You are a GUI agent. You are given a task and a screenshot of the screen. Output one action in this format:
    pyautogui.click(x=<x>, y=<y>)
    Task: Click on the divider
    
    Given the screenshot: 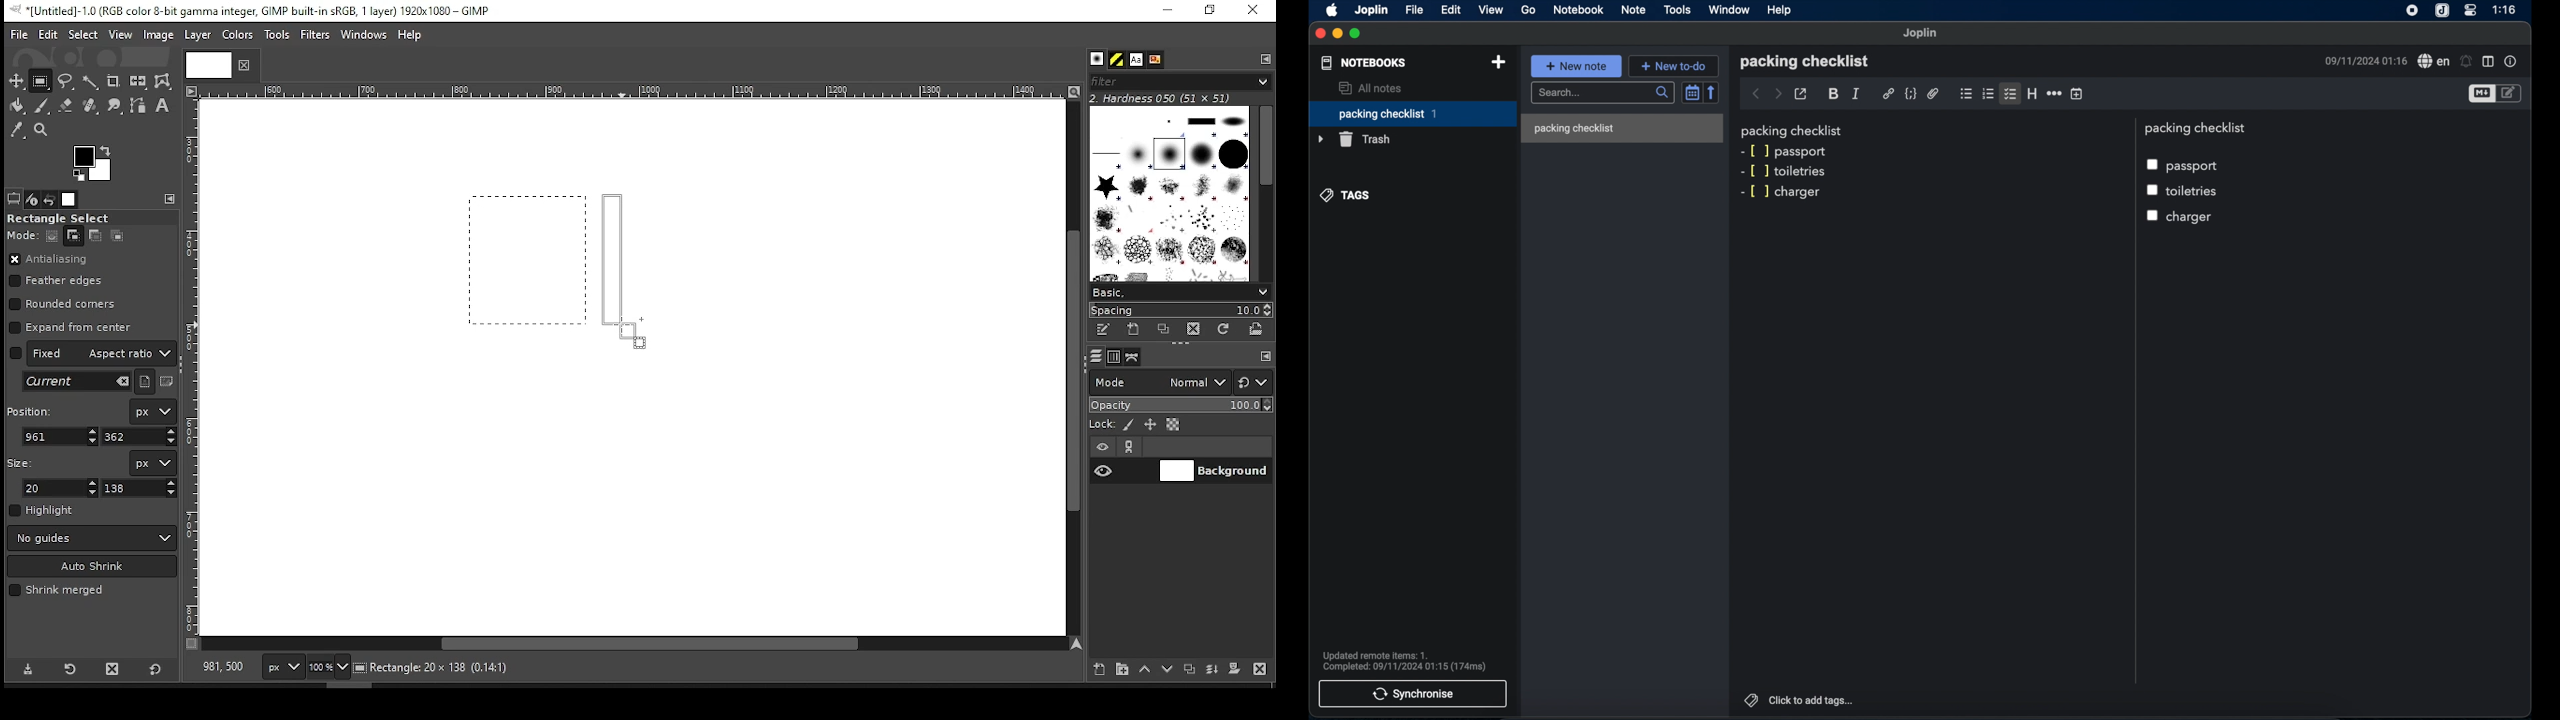 What is the action you would take?
    pyautogui.click(x=2134, y=401)
    